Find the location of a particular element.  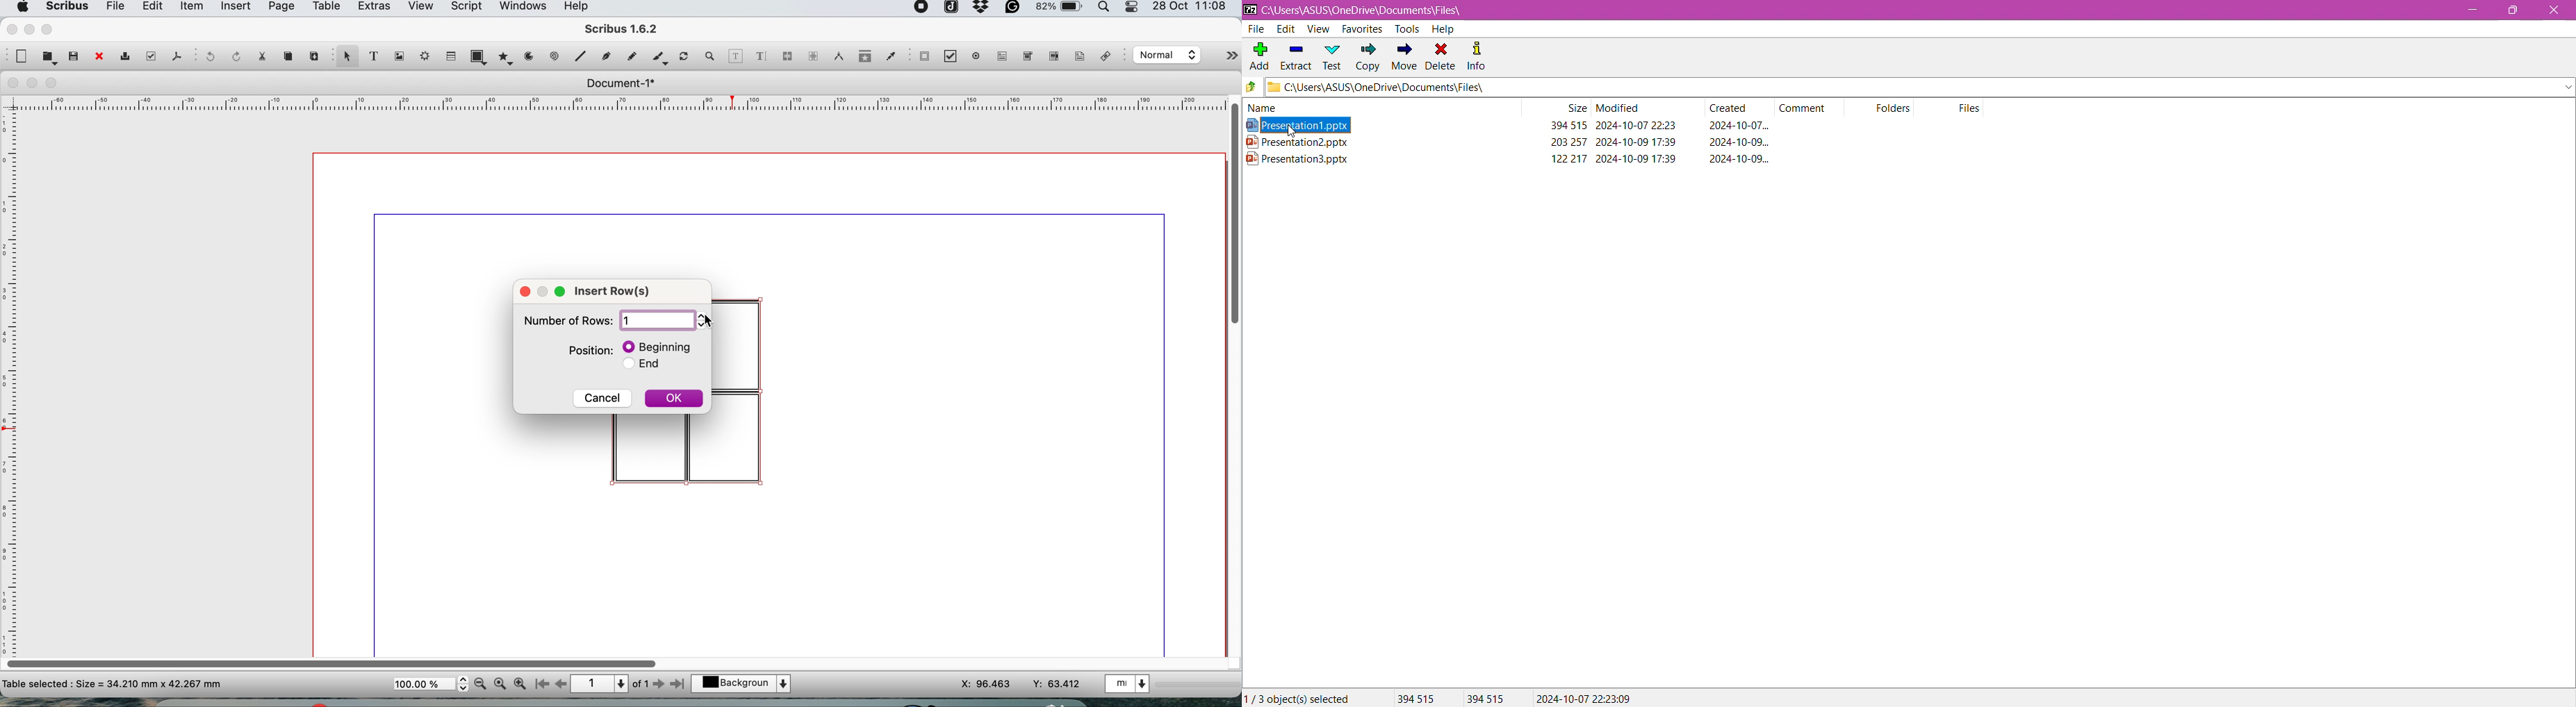

edit contents of frame is located at coordinates (736, 56).